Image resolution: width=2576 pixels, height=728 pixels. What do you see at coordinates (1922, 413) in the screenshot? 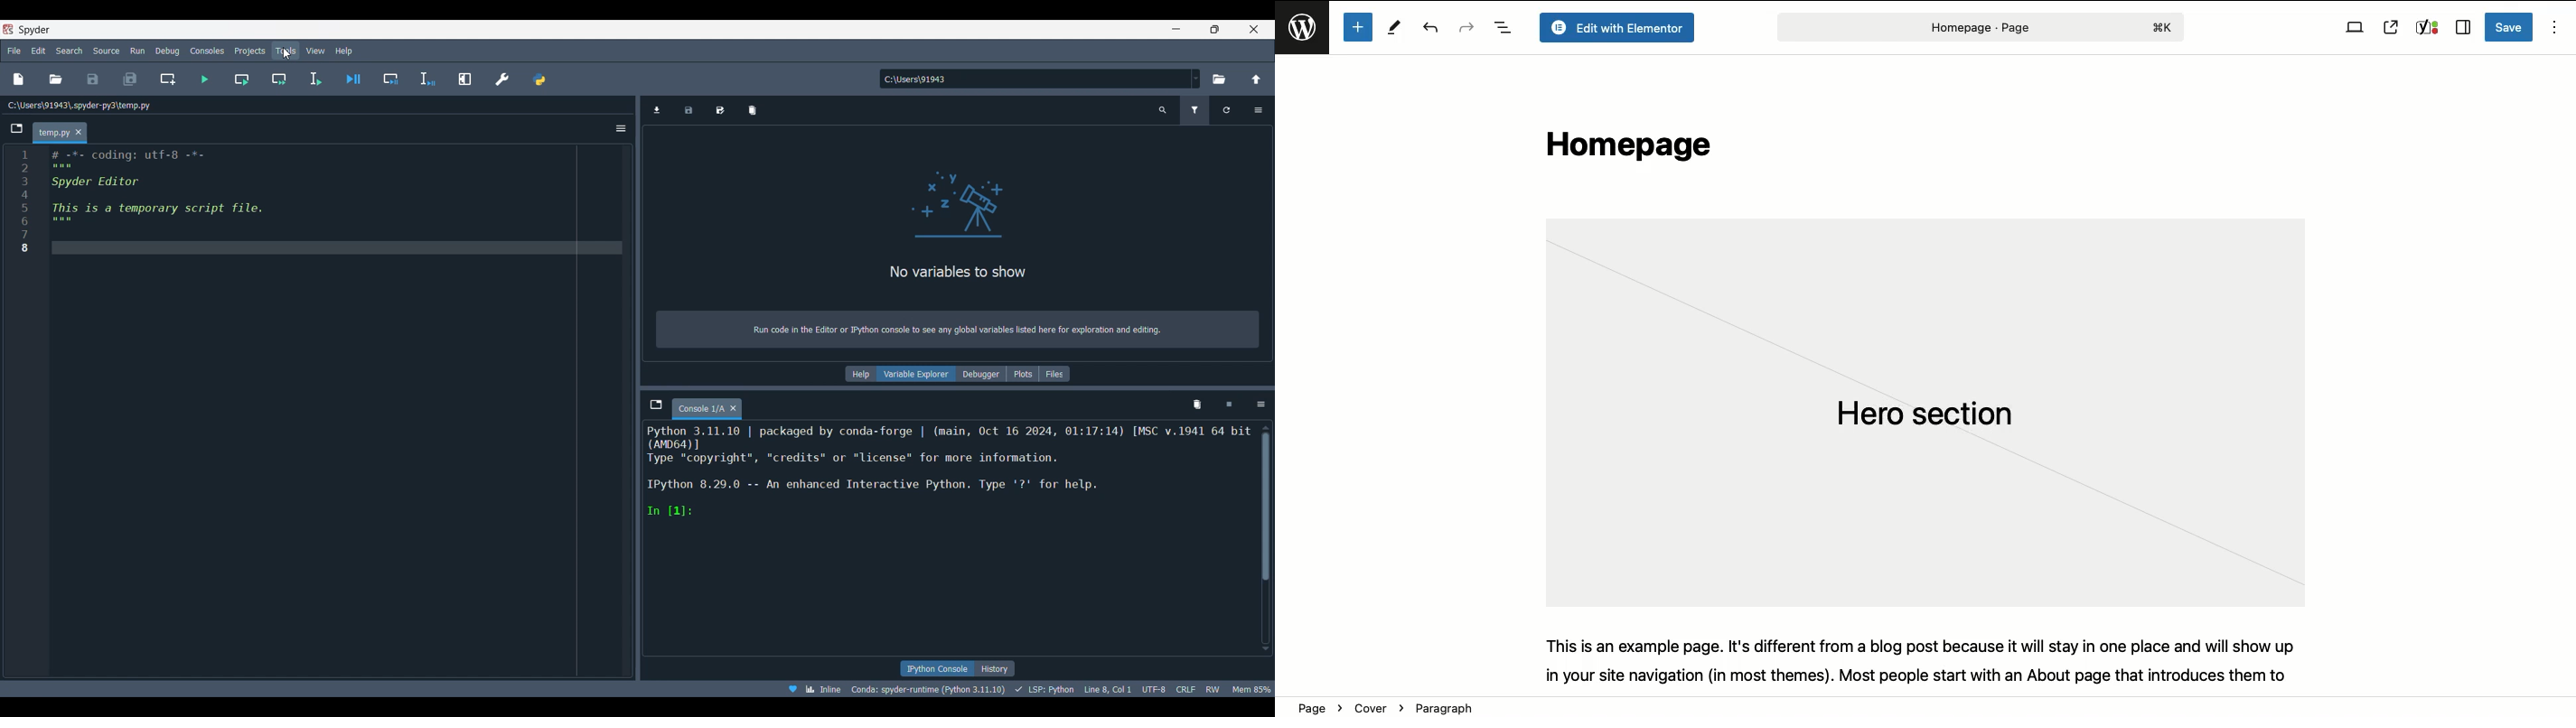
I see `Hero section added` at bounding box center [1922, 413].